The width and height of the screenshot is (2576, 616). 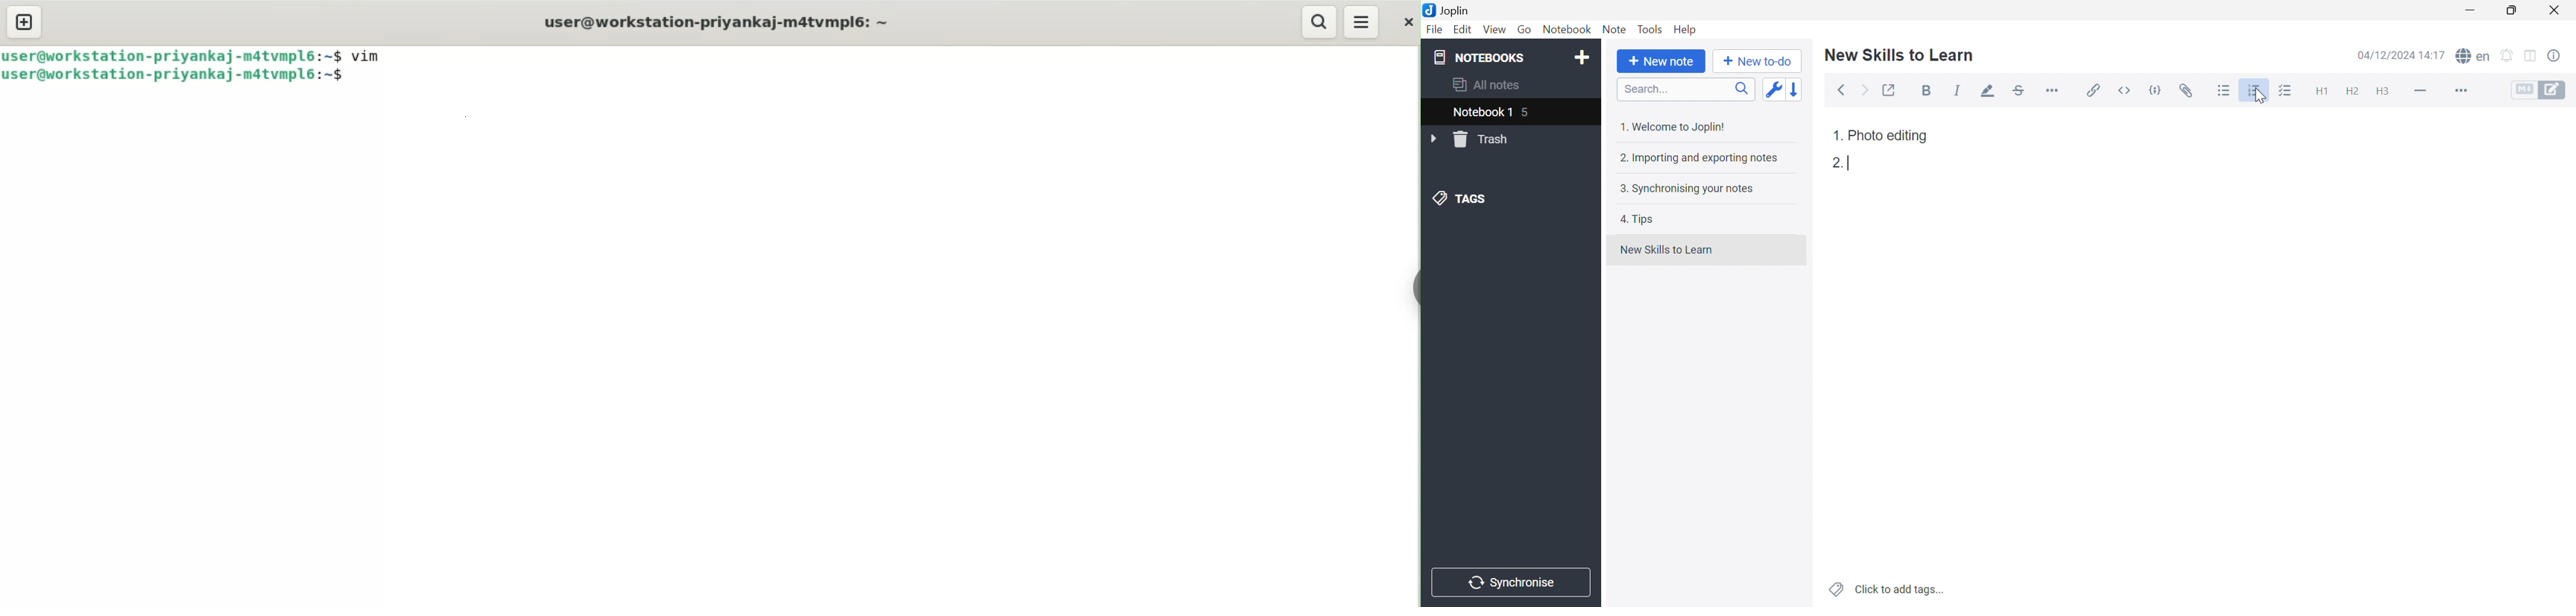 What do you see at coordinates (2554, 56) in the screenshot?
I see `Note properties` at bounding box center [2554, 56].